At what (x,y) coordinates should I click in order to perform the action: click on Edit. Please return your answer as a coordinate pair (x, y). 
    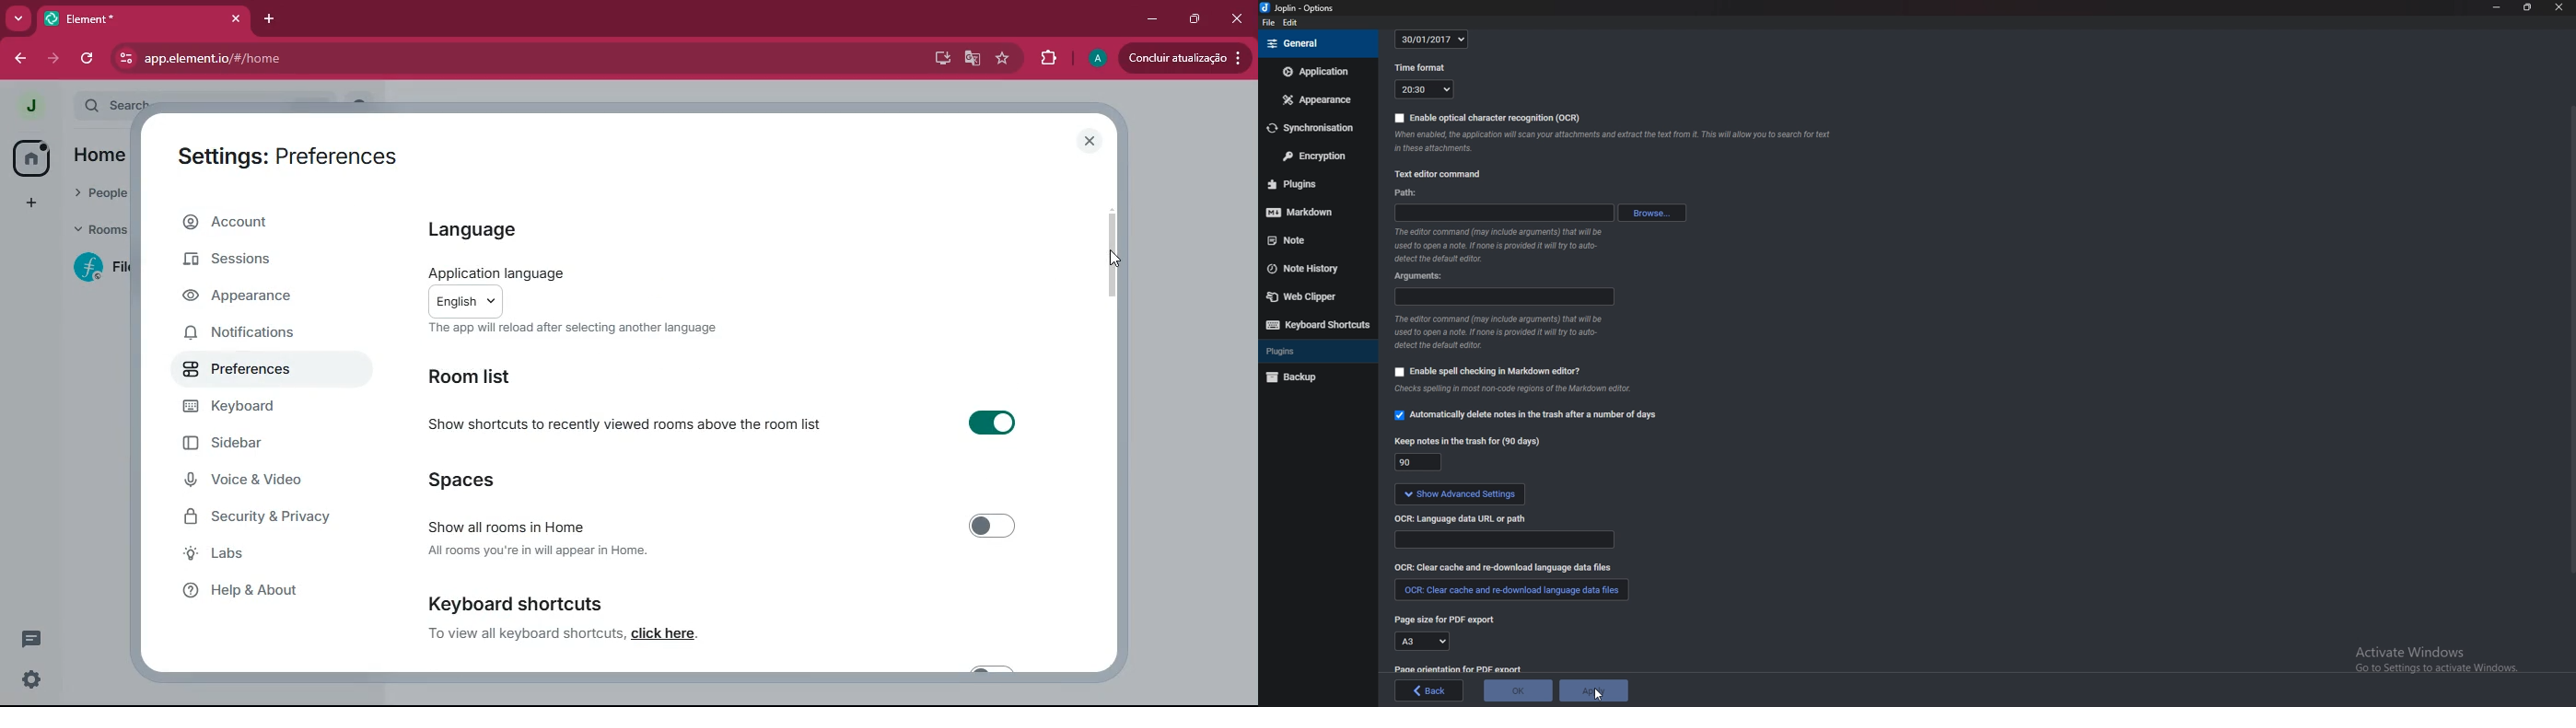
    Looking at the image, I should click on (1291, 23).